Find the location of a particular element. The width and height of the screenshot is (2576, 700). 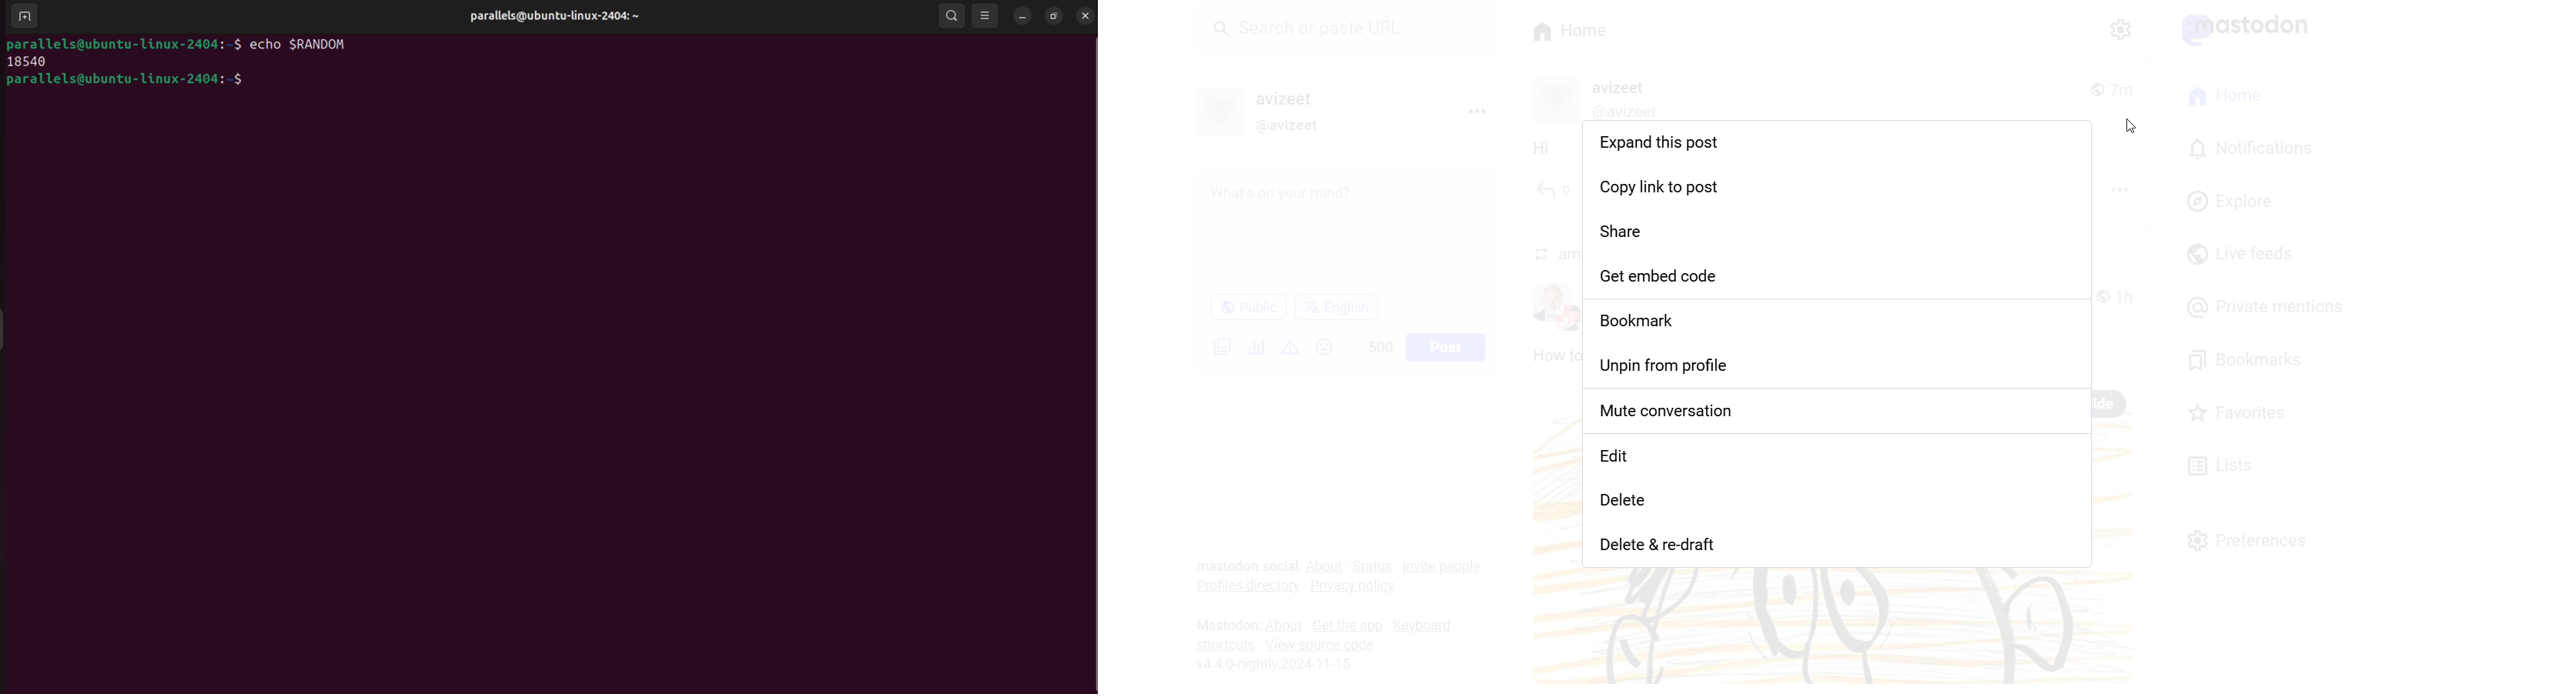

Lists is located at coordinates (2220, 463).